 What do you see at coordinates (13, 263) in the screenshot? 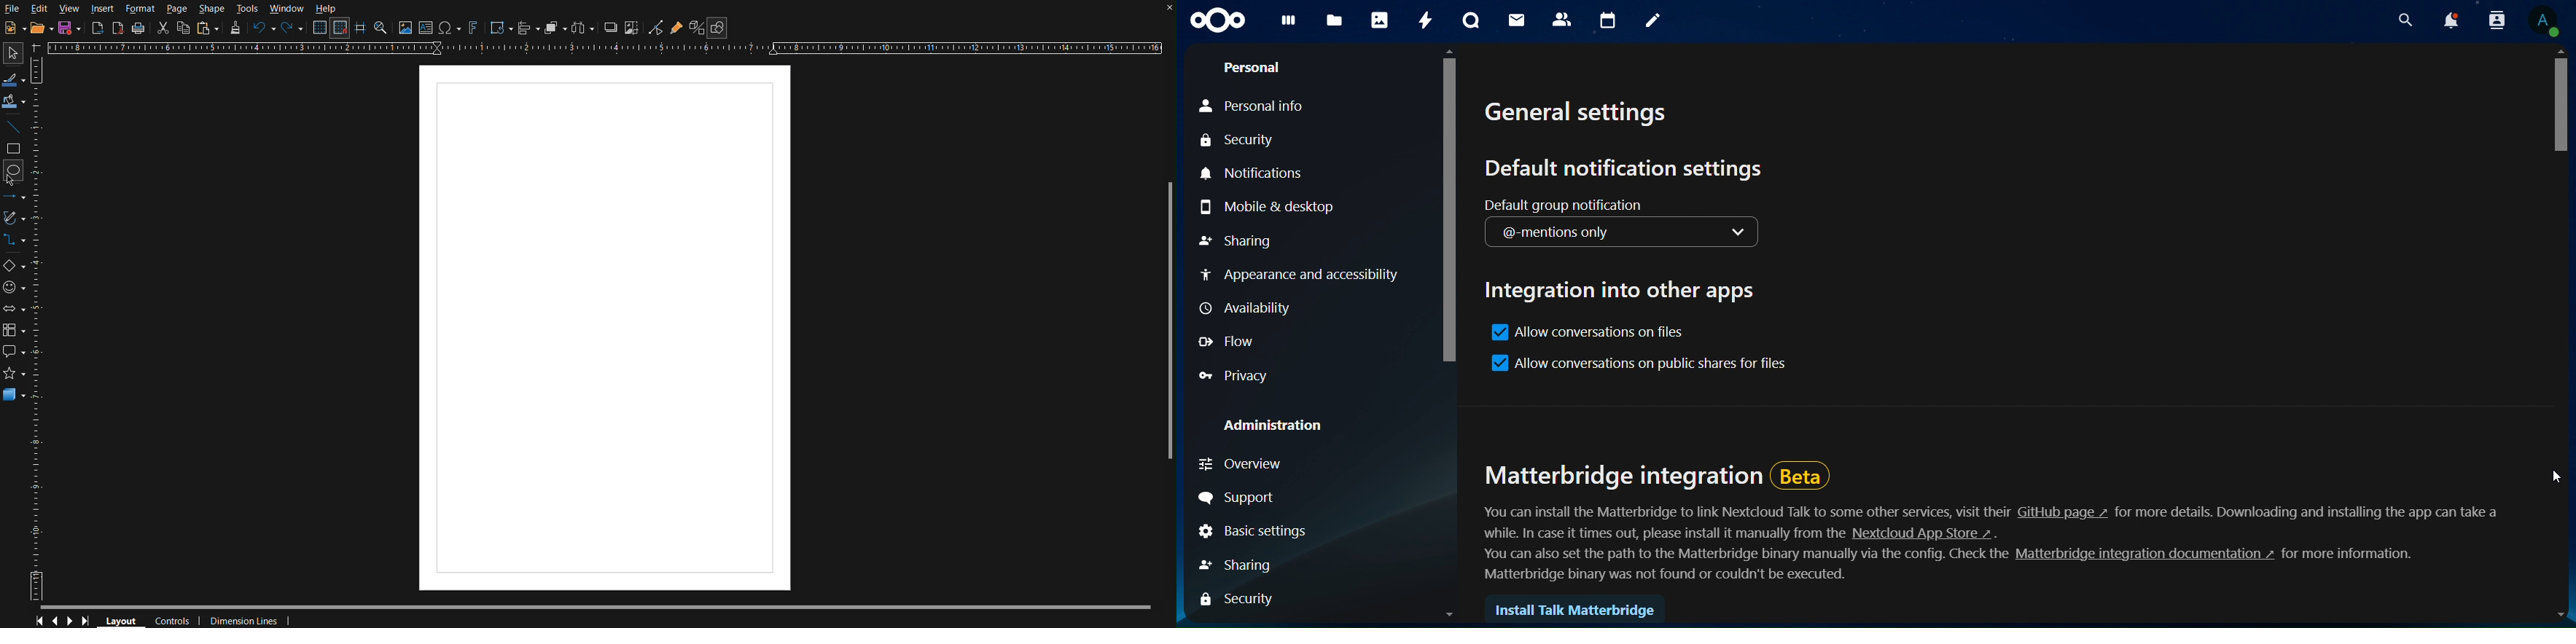
I see `Basic Shapes` at bounding box center [13, 263].